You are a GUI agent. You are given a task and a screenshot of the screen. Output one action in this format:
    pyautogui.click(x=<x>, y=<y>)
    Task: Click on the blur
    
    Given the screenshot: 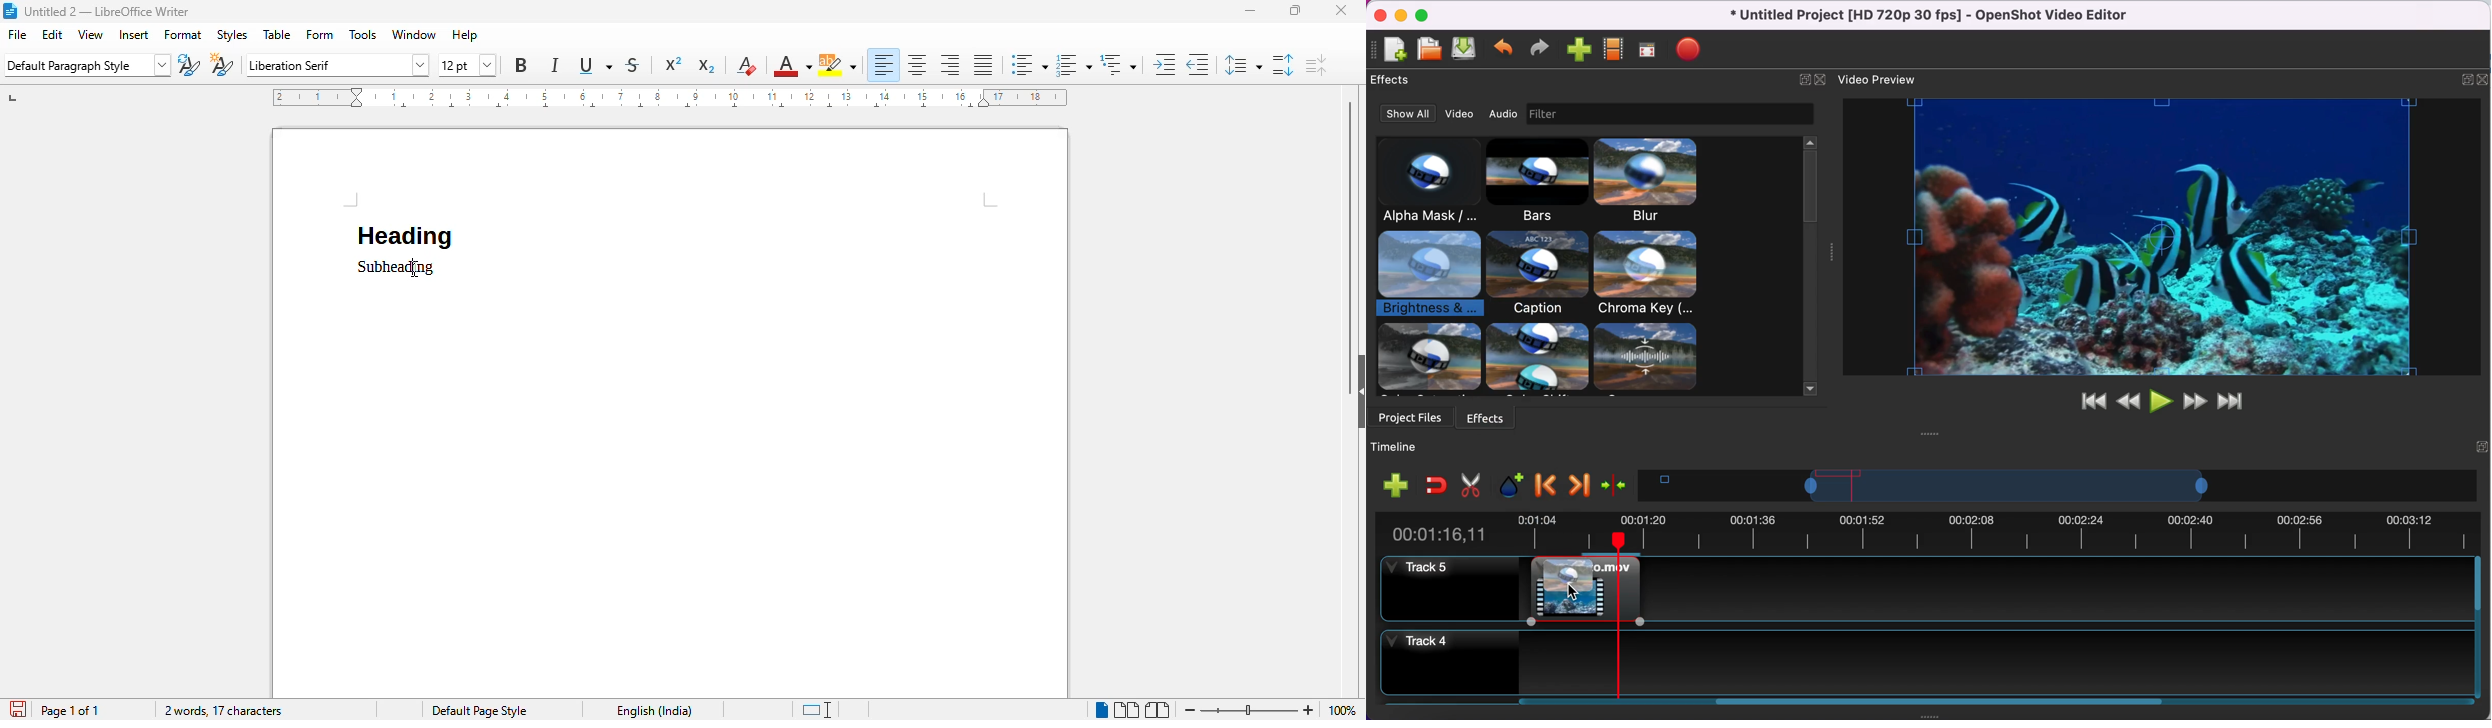 What is the action you would take?
    pyautogui.click(x=1659, y=181)
    